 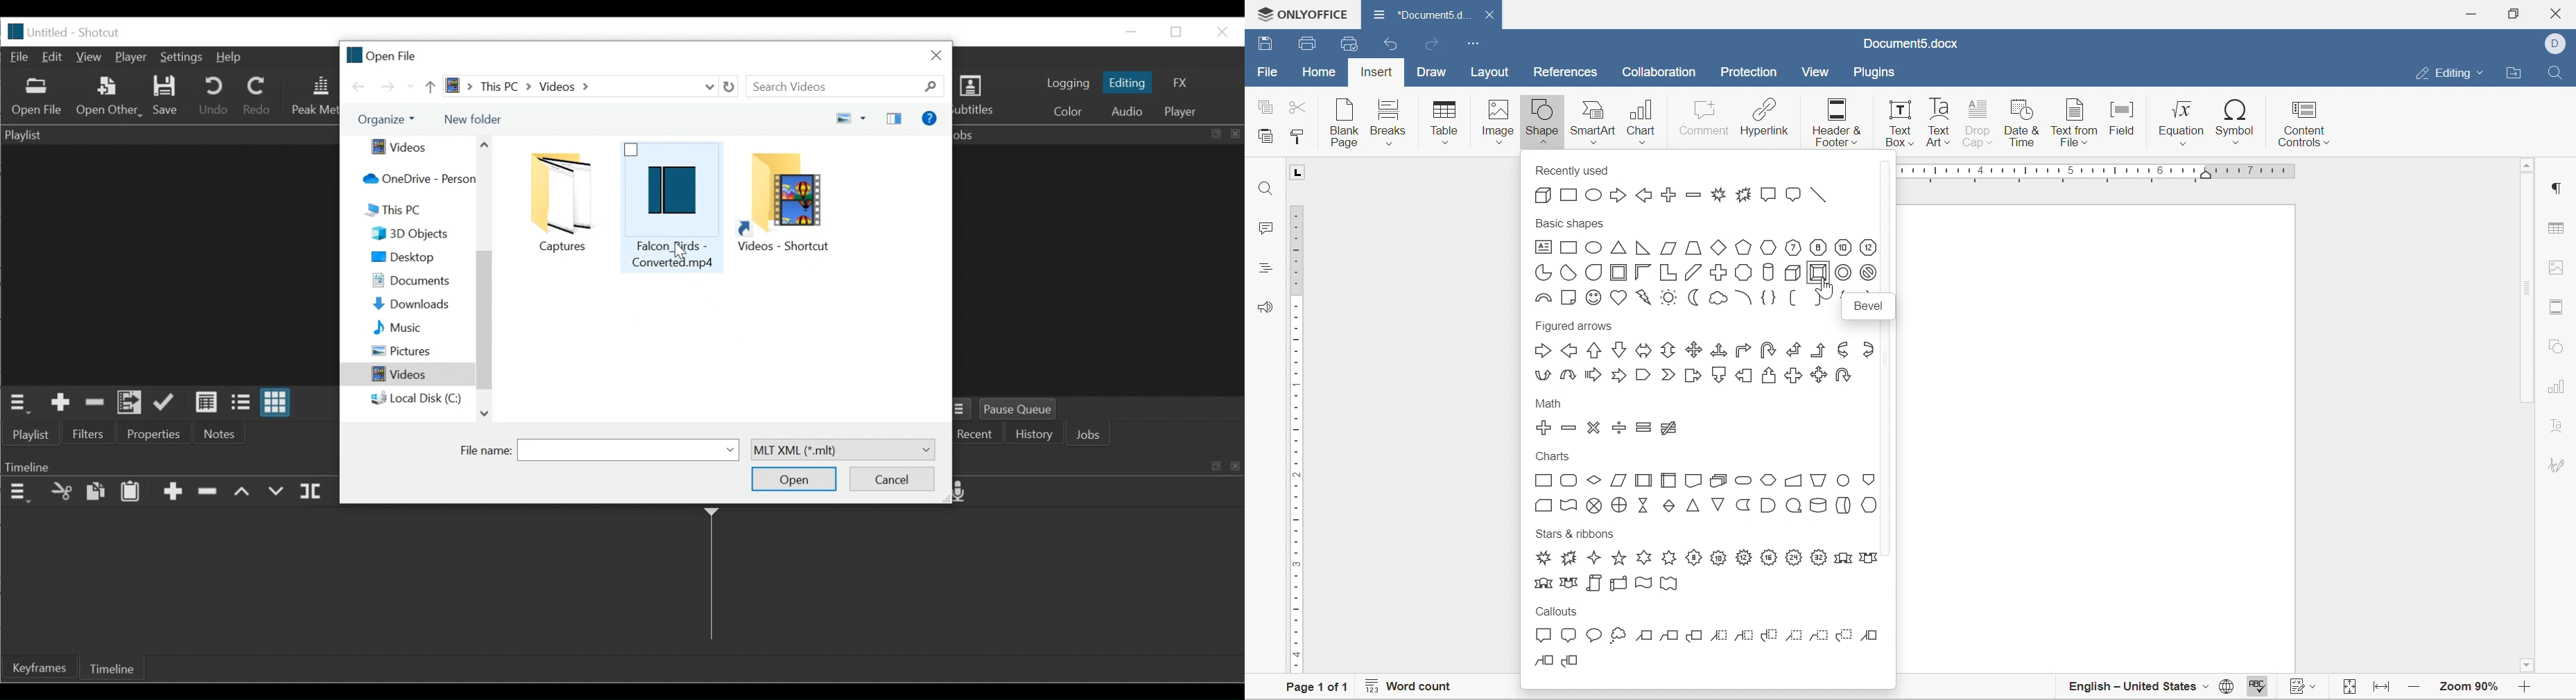 I want to click on more options, so click(x=865, y=117).